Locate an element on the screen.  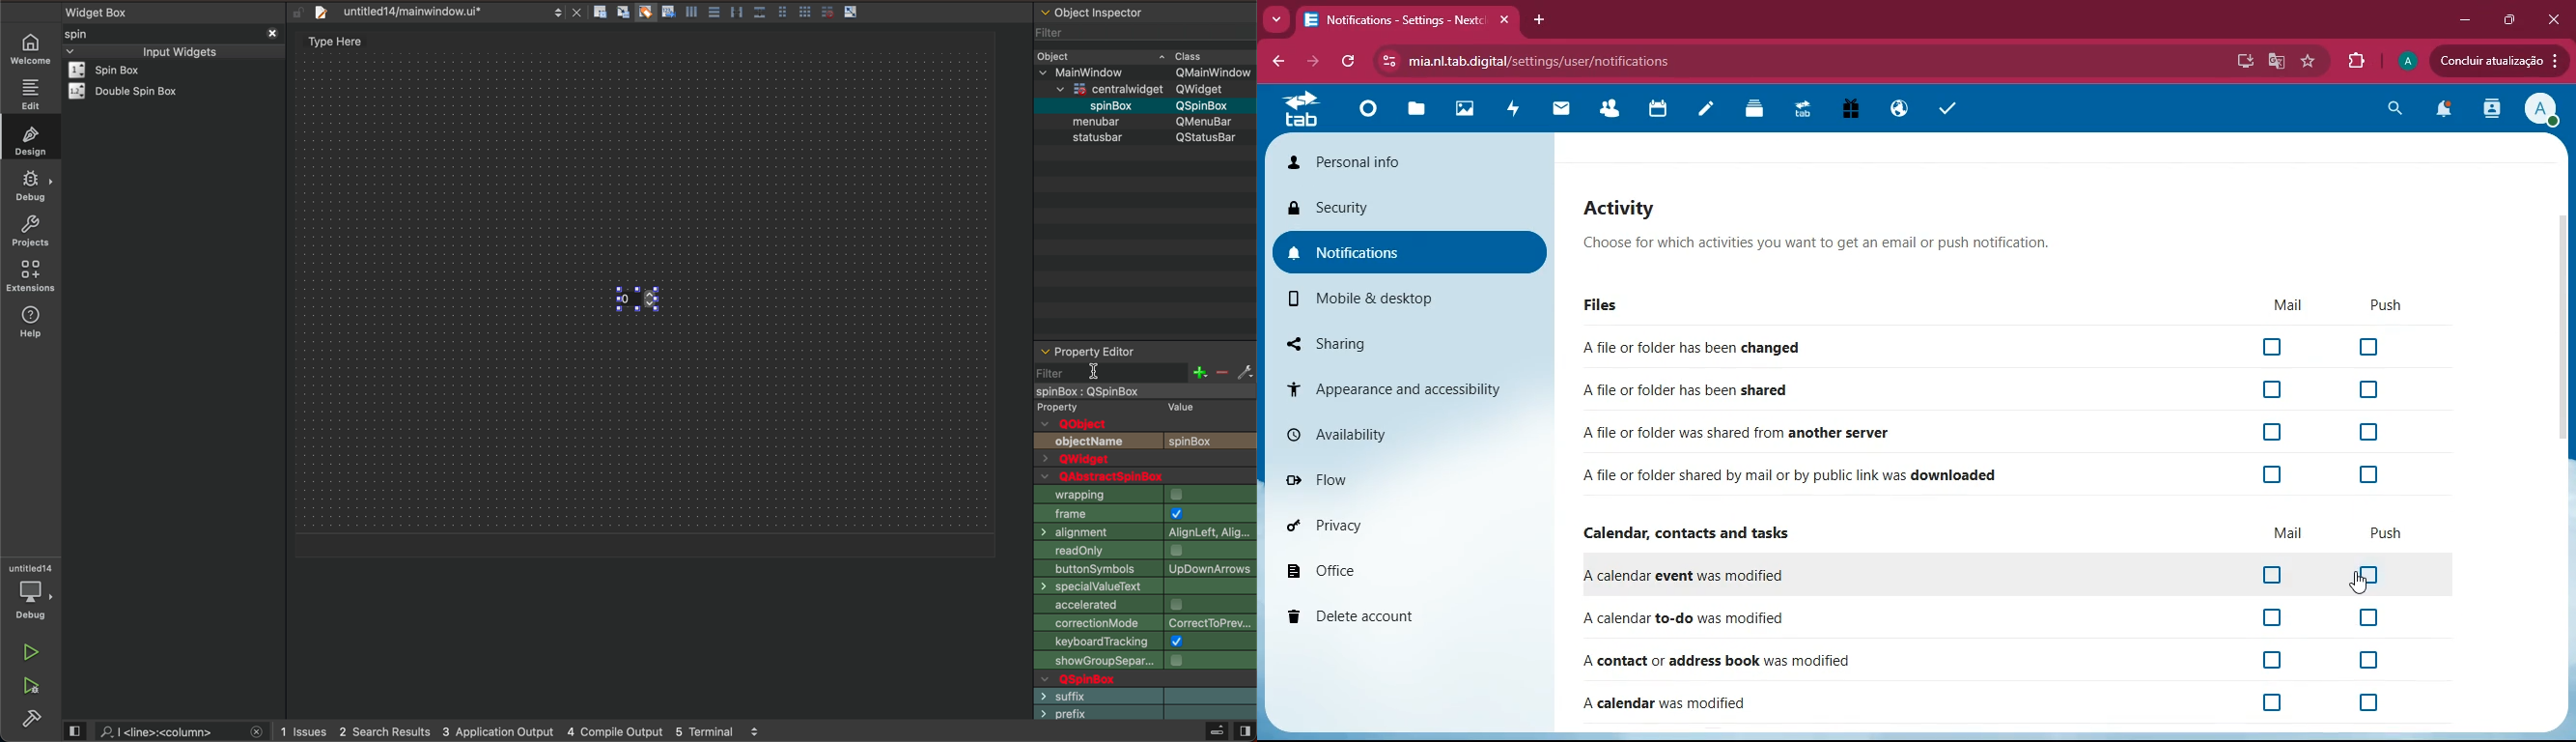
edit is located at coordinates (29, 94).